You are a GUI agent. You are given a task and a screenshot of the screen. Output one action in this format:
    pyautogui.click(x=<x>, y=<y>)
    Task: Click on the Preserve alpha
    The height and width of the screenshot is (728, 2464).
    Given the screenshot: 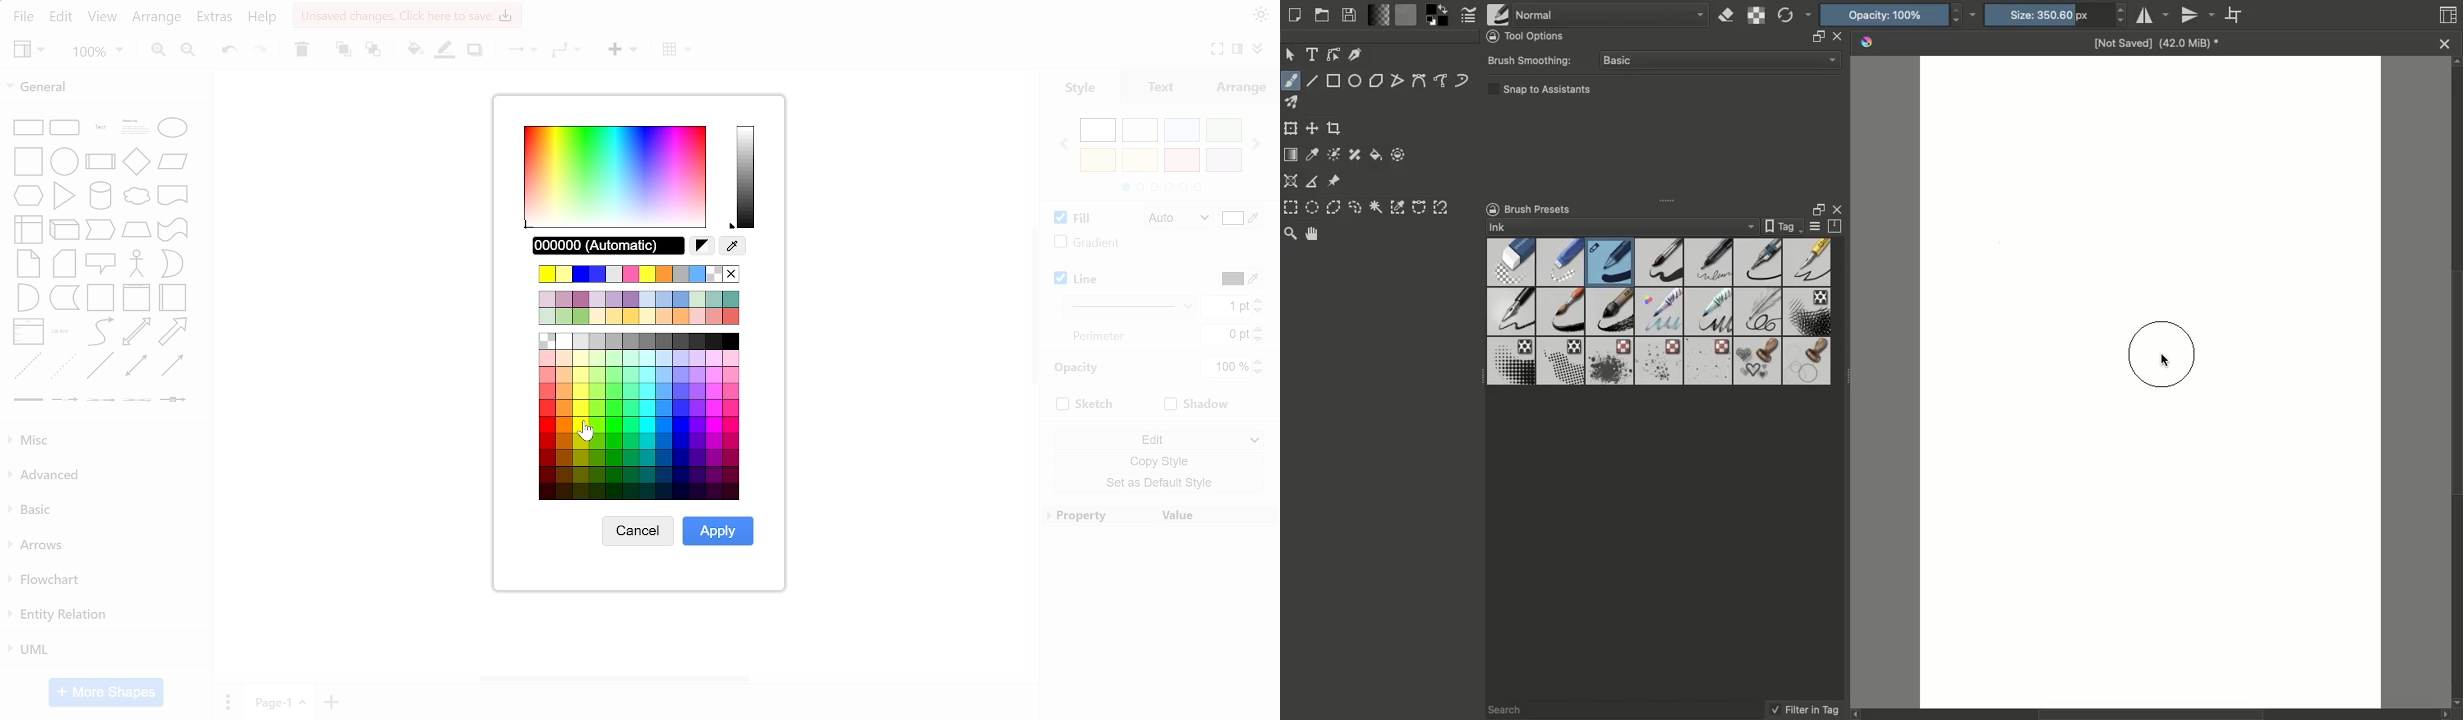 What is the action you would take?
    pyautogui.click(x=1758, y=16)
    